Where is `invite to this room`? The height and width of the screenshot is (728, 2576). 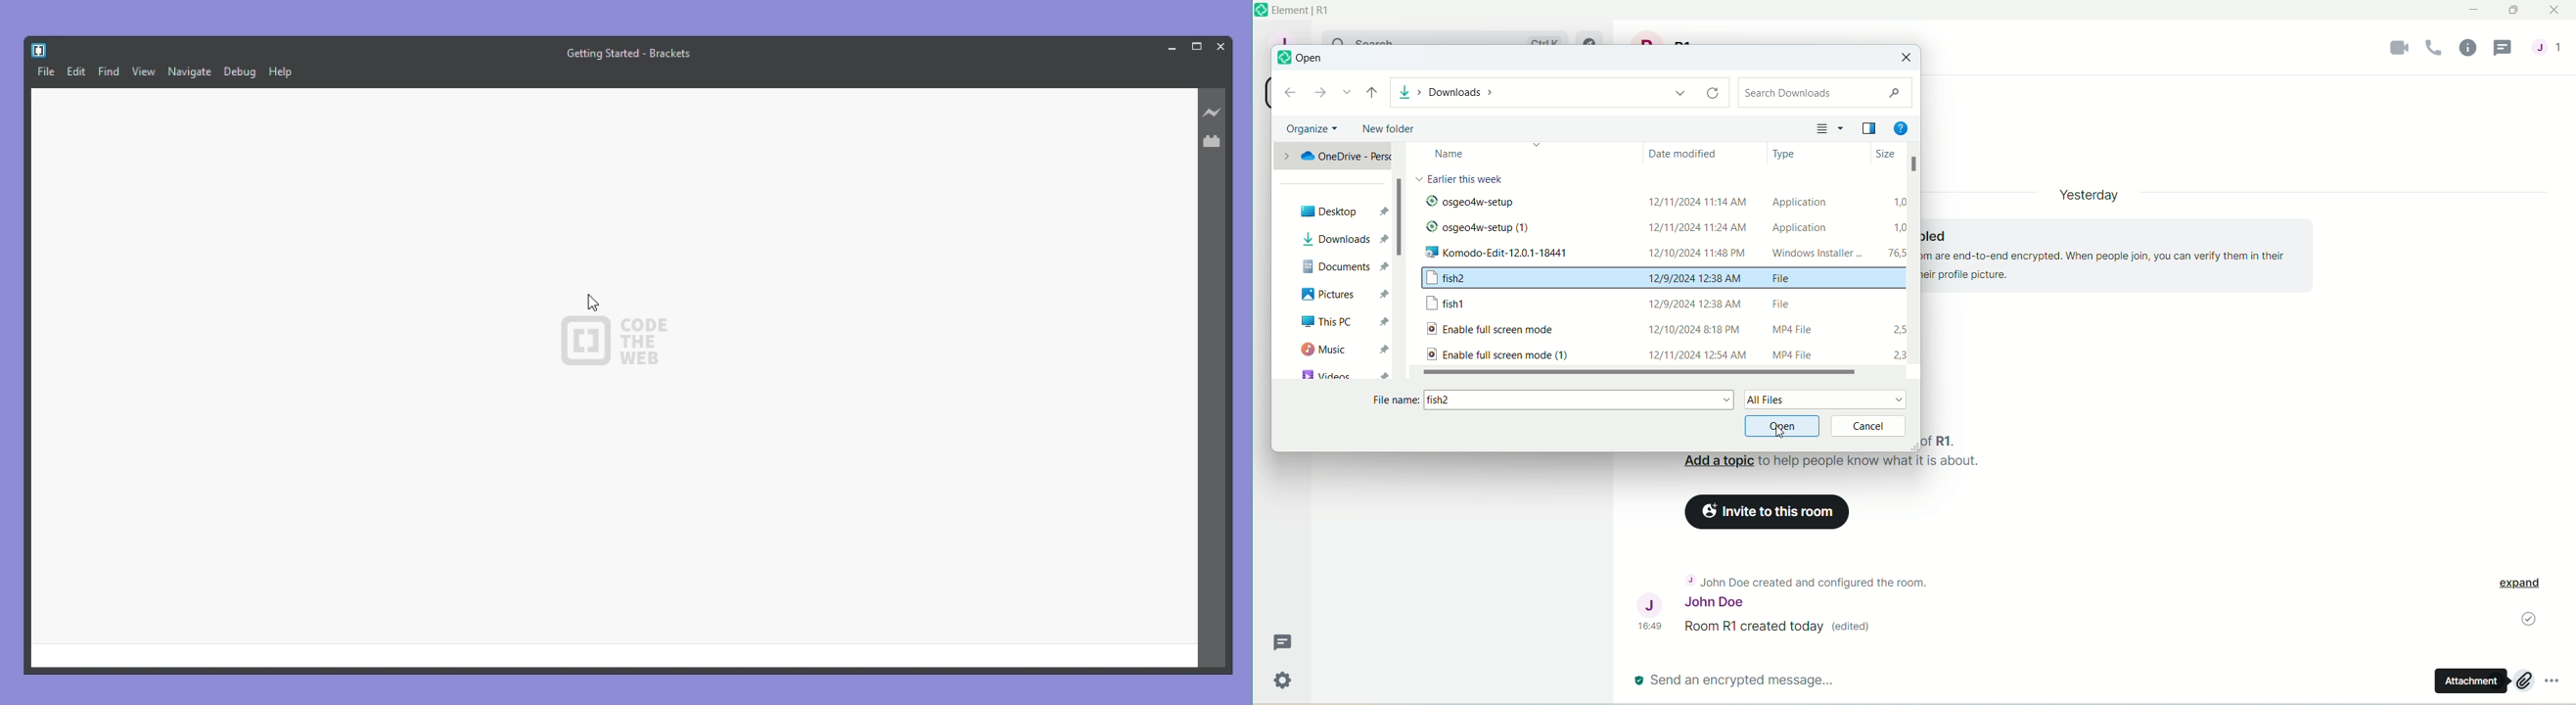 invite to this room is located at coordinates (1769, 512).